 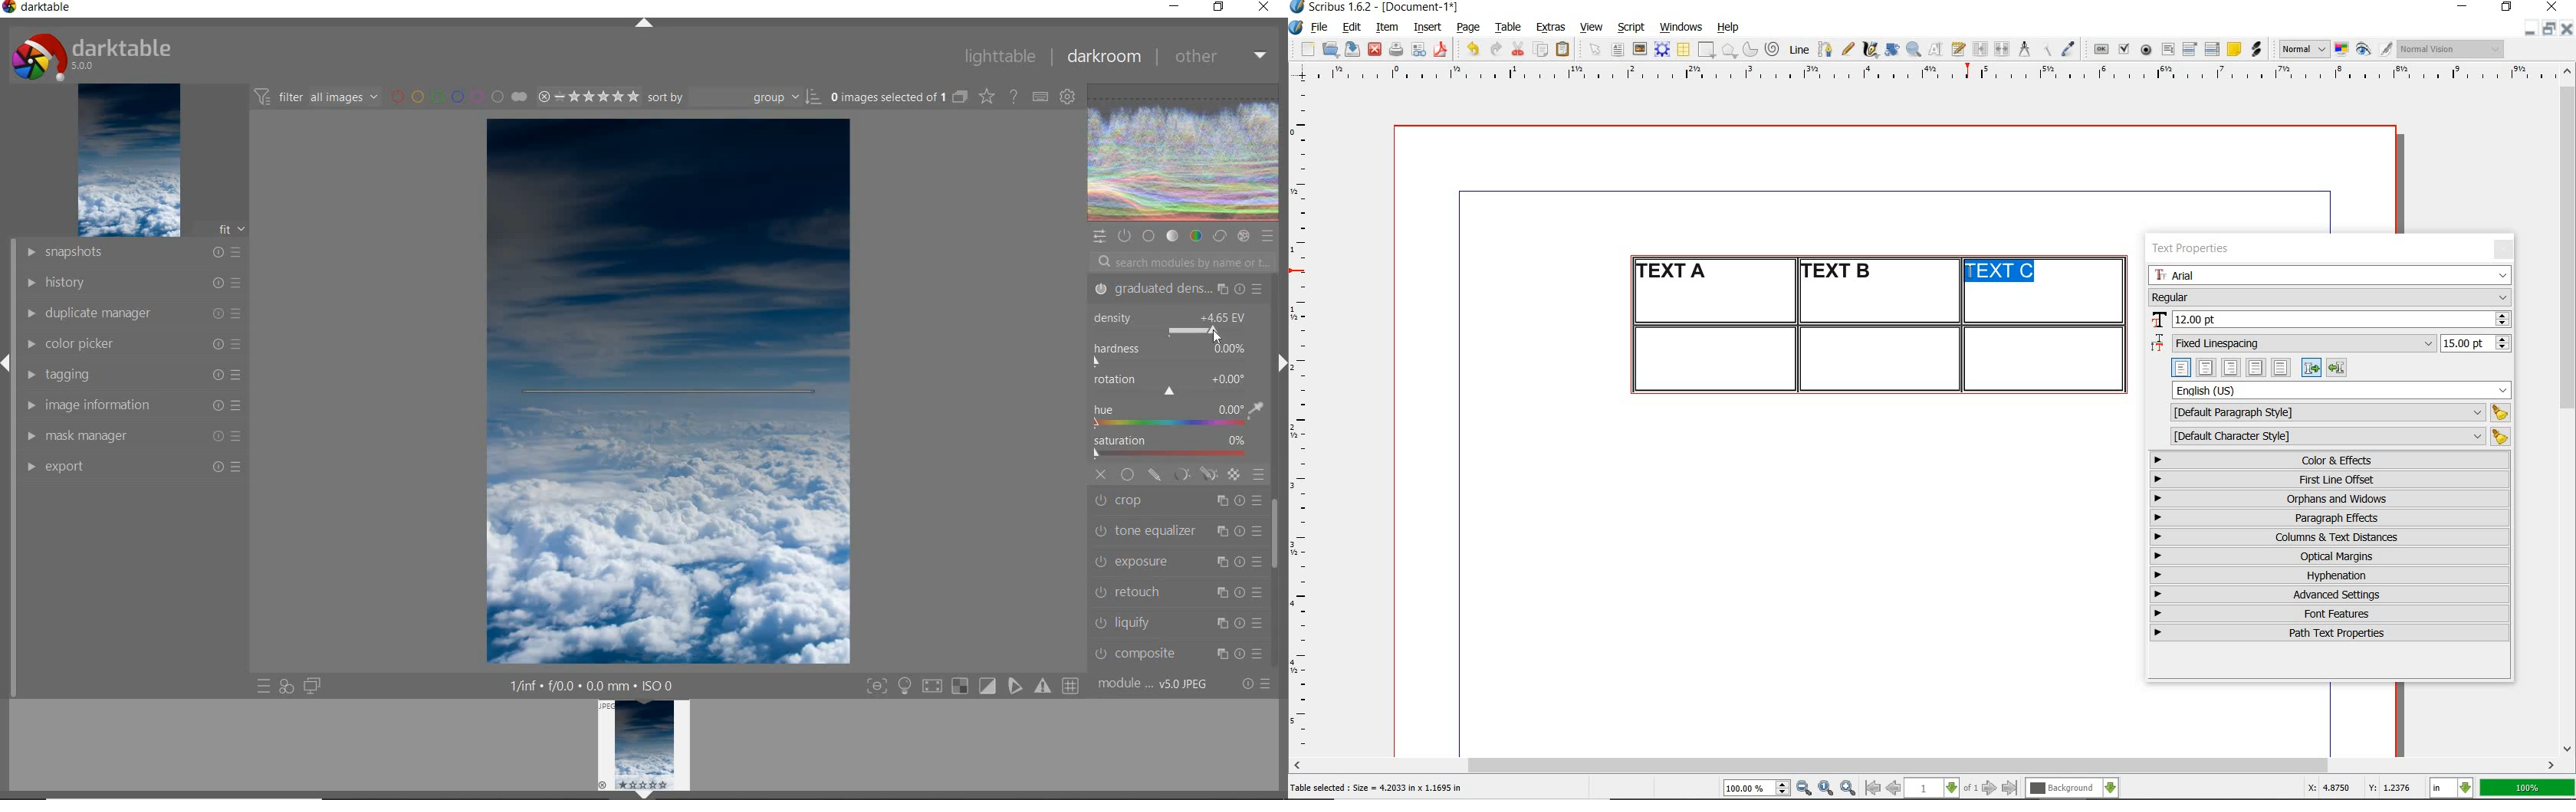 I want to click on minimize, so click(x=2531, y=28).